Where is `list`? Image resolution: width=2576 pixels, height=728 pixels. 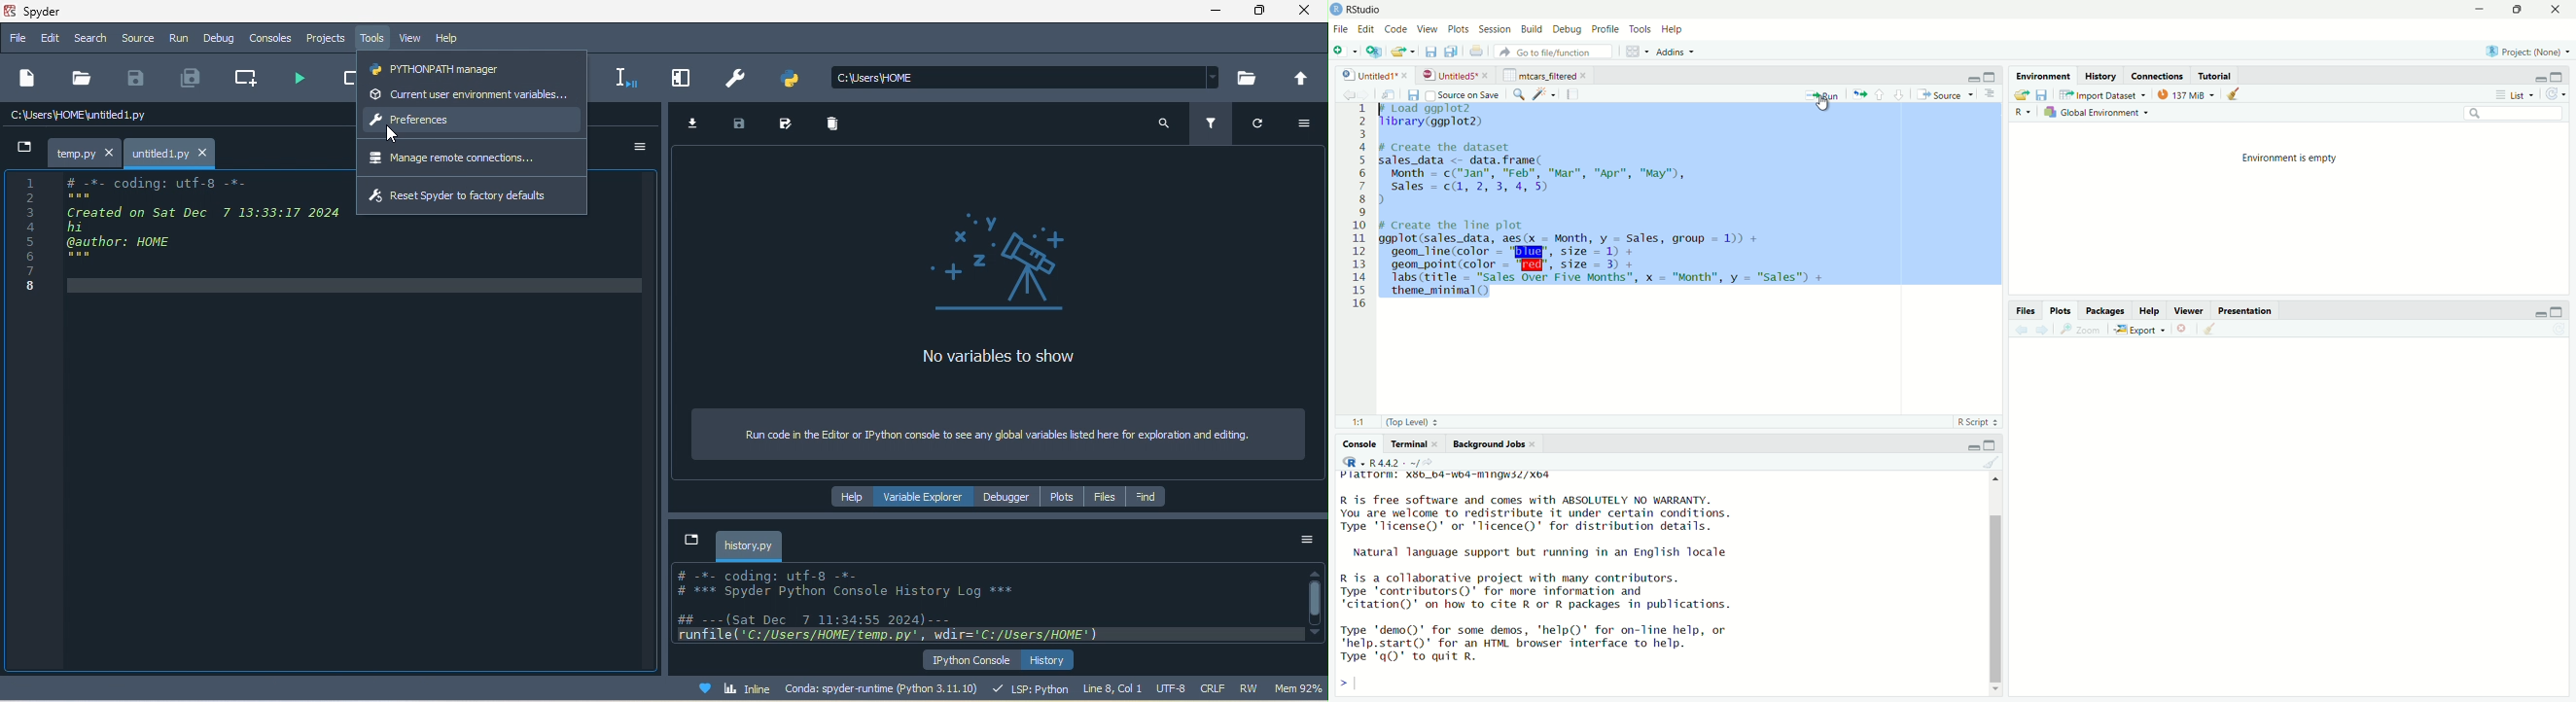 list is located at coordinates (2519, 94).